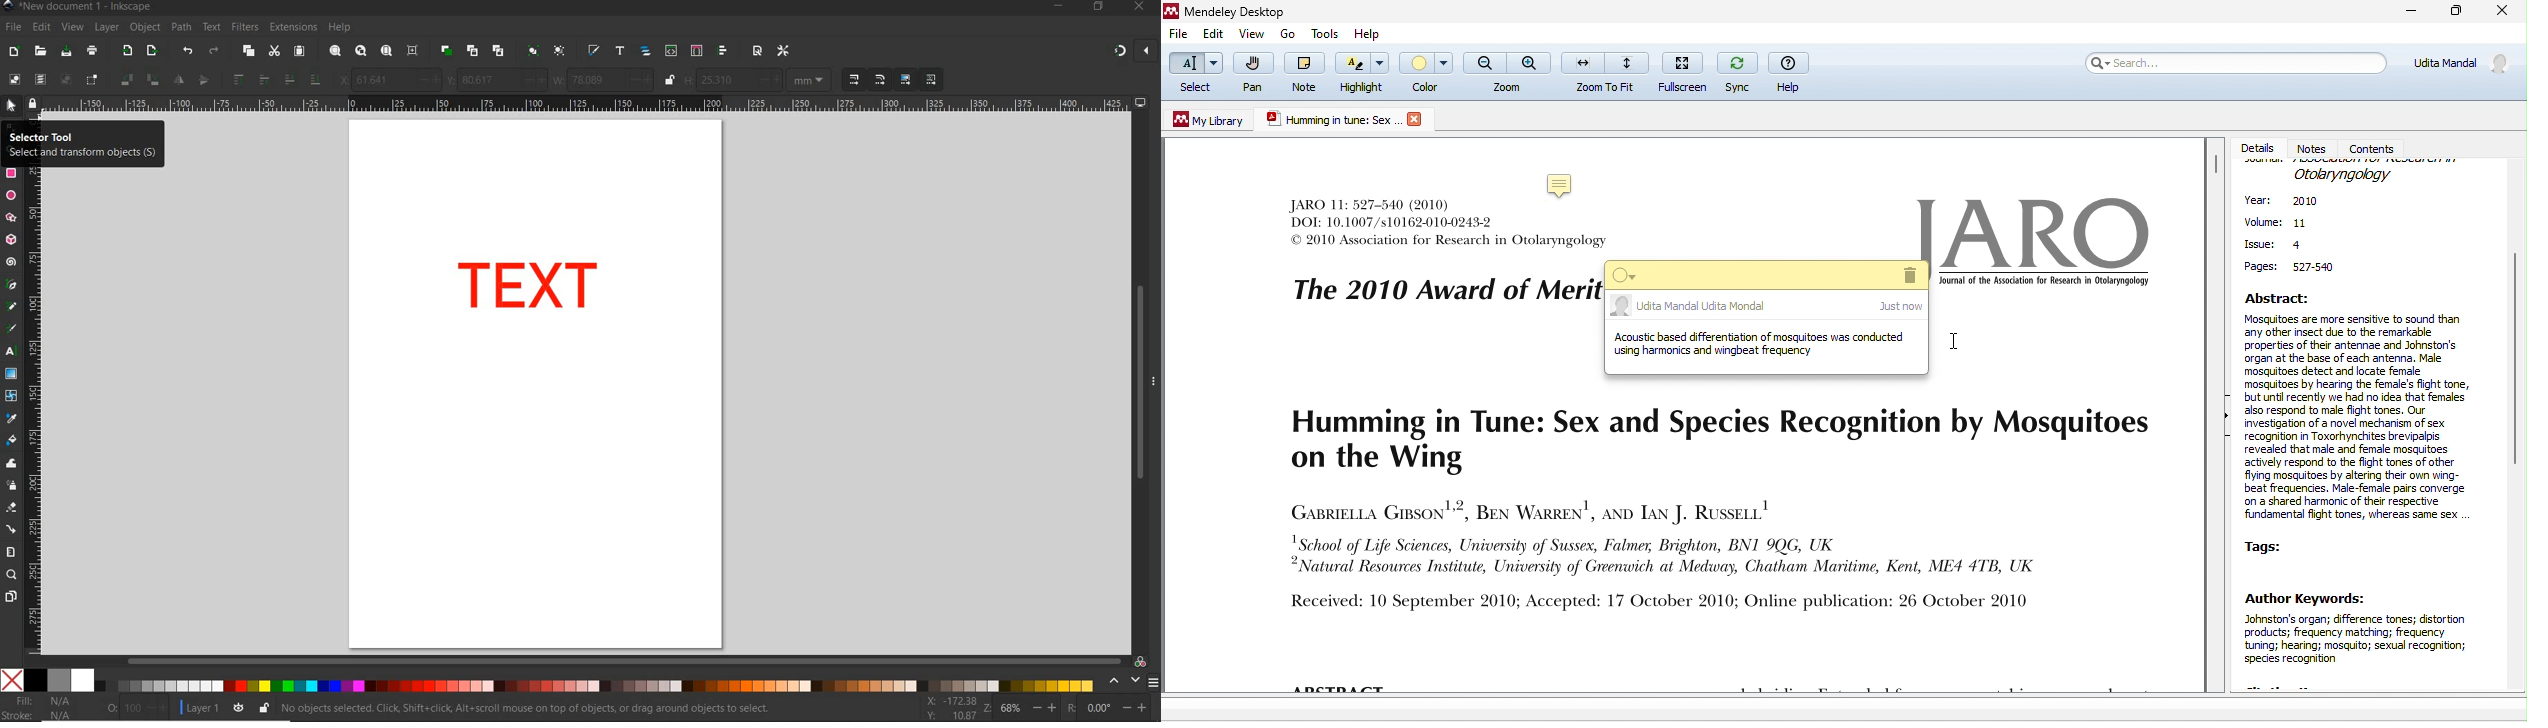 This screenshot has height=728, width=2548. What do you see at coordinates (187, 51) in the screenshot?
I see `undo` at bounding box center [187, 51].